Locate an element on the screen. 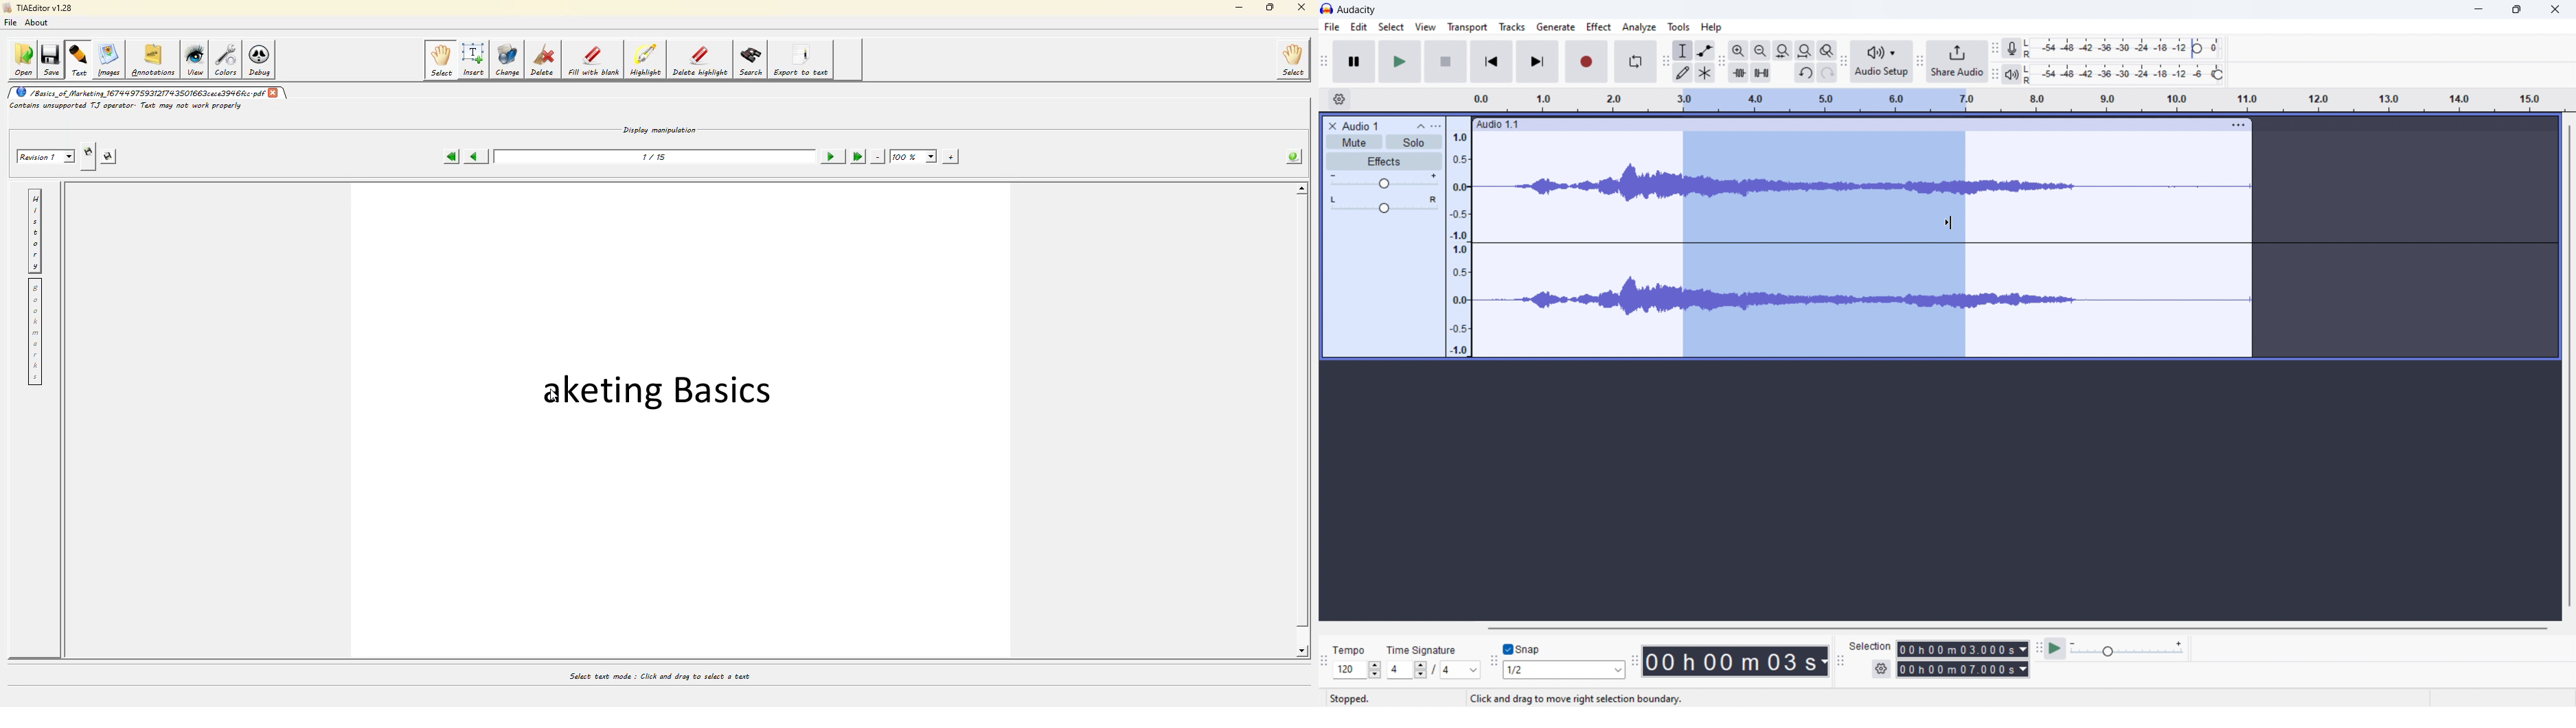  mute selection is located at coordinates (1761, 72).